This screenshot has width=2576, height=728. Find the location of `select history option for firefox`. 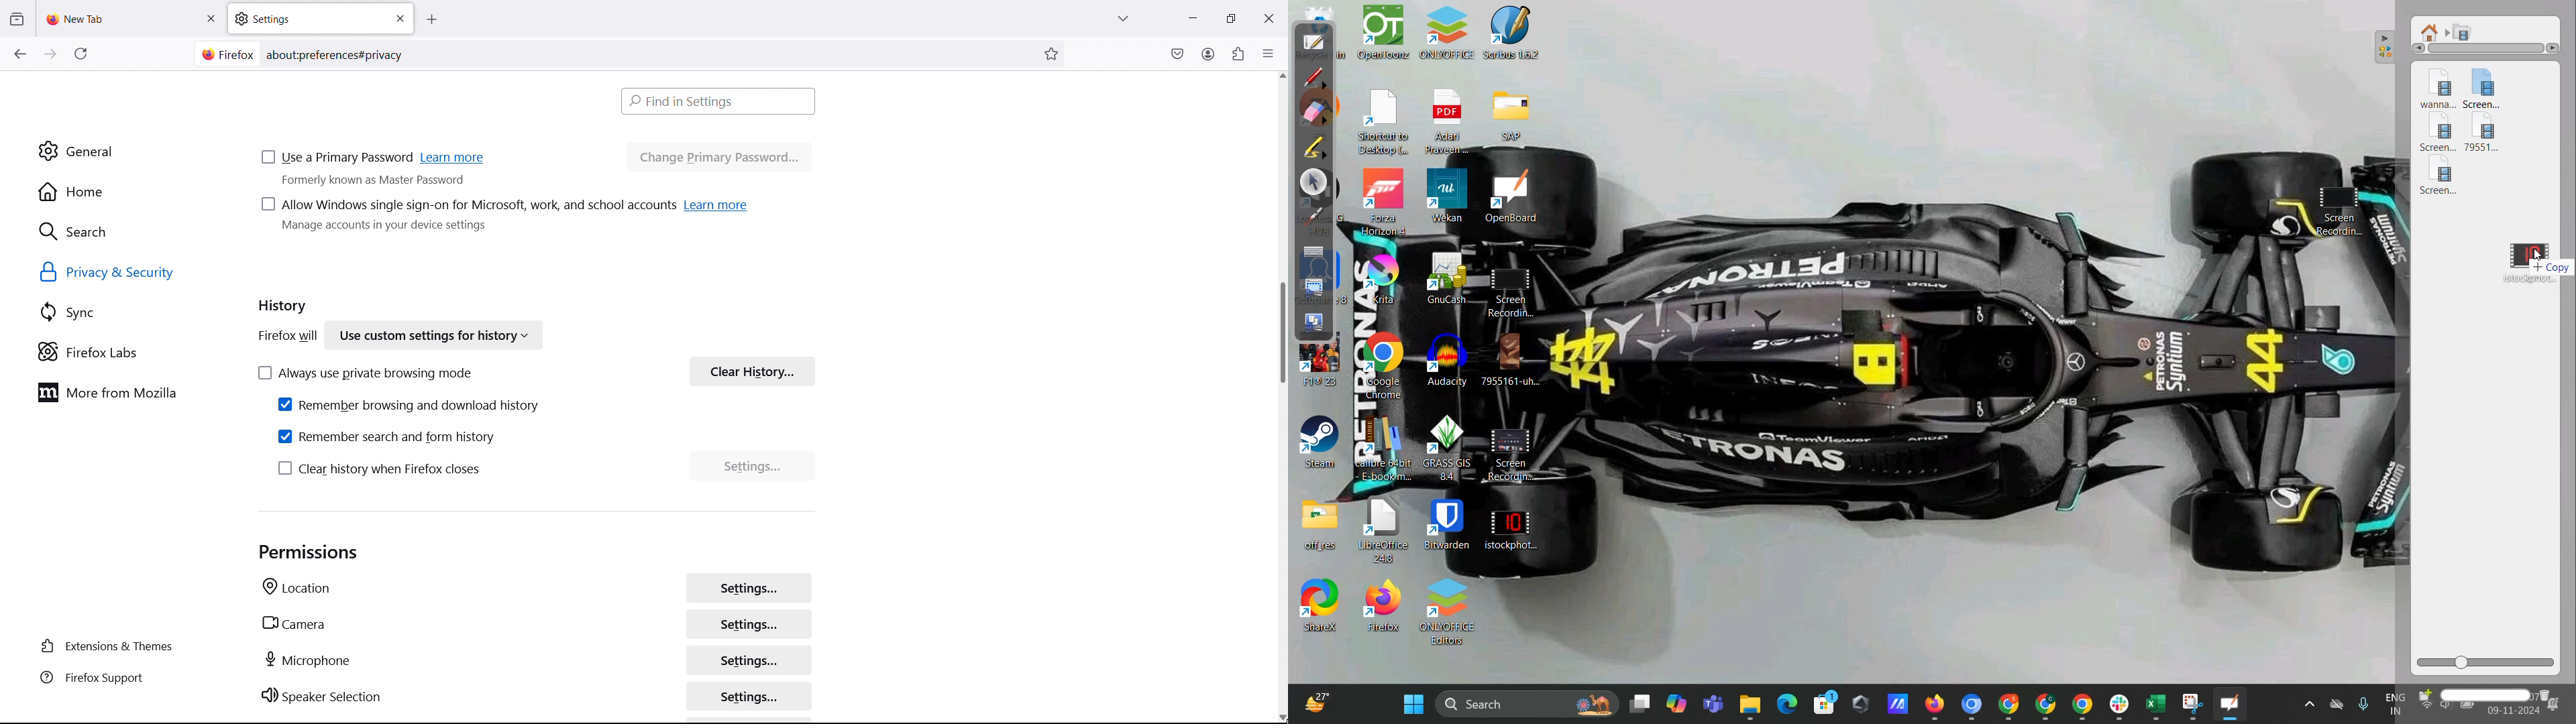

select history option for firefox is located at coordinates (432, 335).